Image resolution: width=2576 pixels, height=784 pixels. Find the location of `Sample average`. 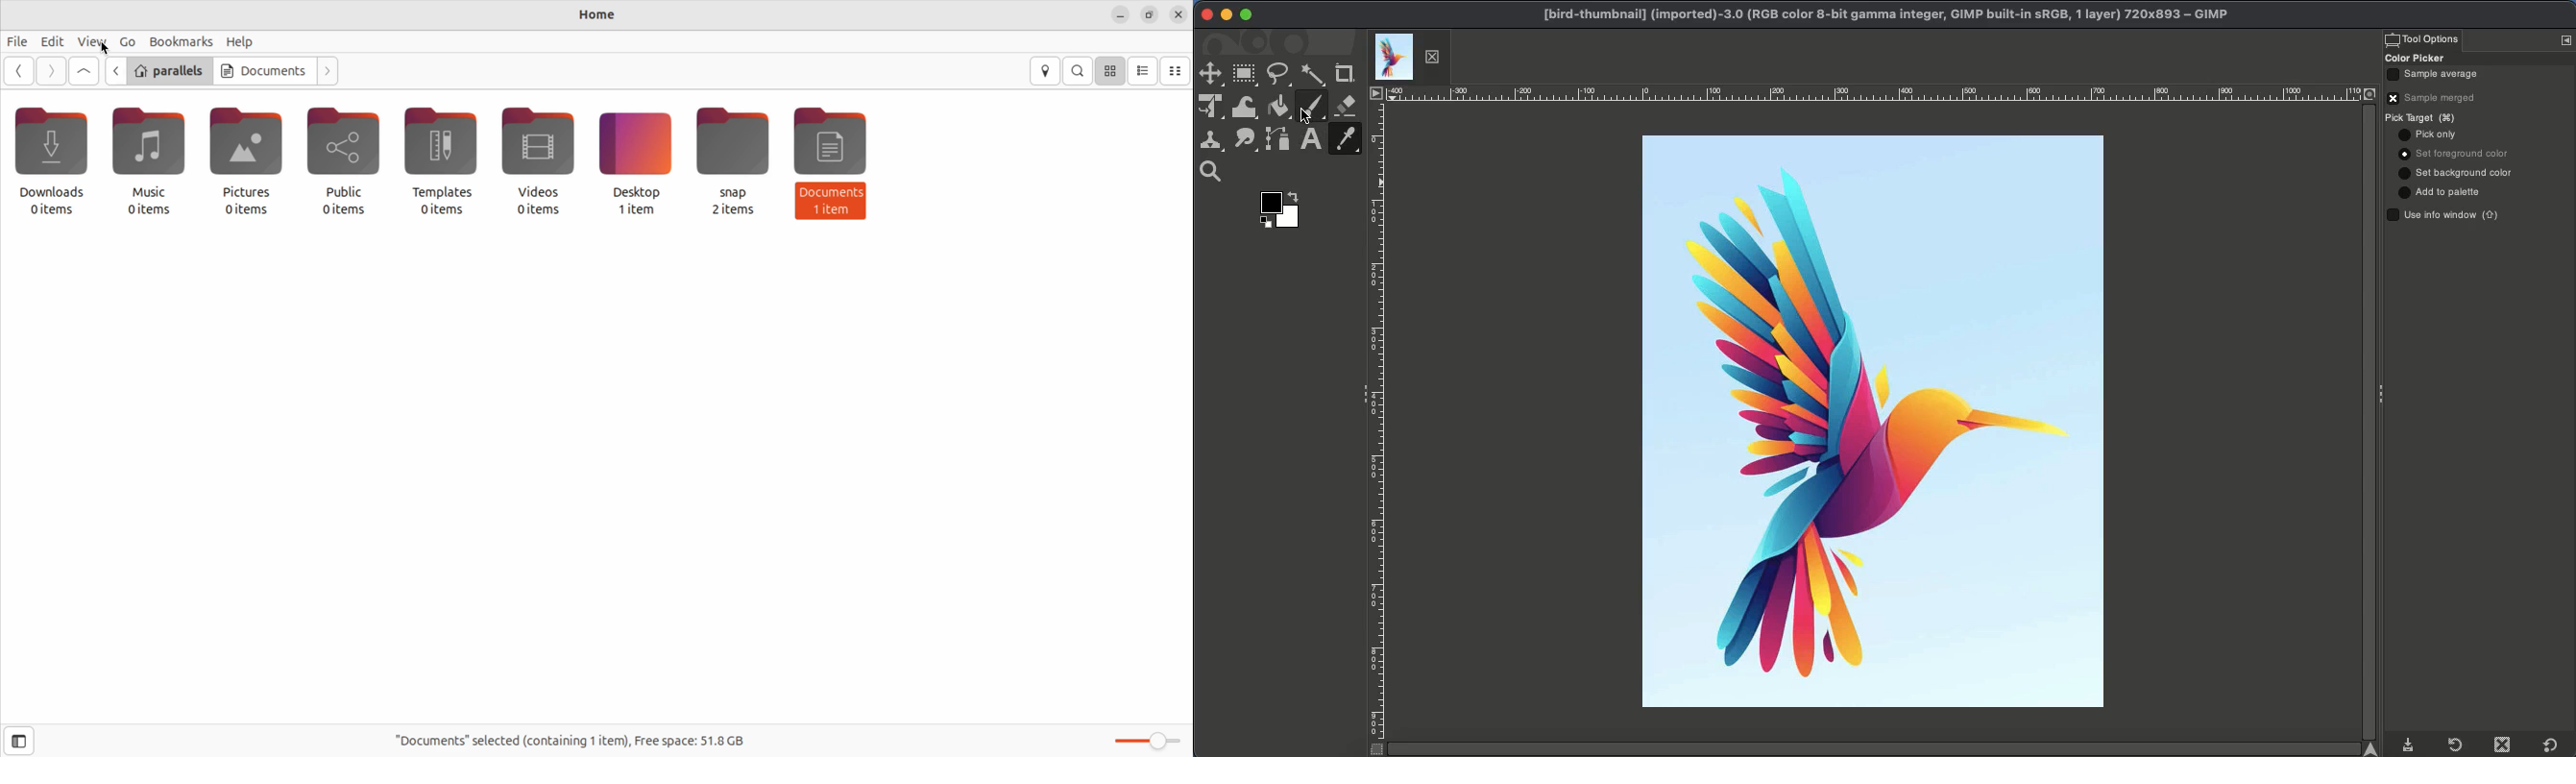

Sample average is located at coordinates (2441, 75).